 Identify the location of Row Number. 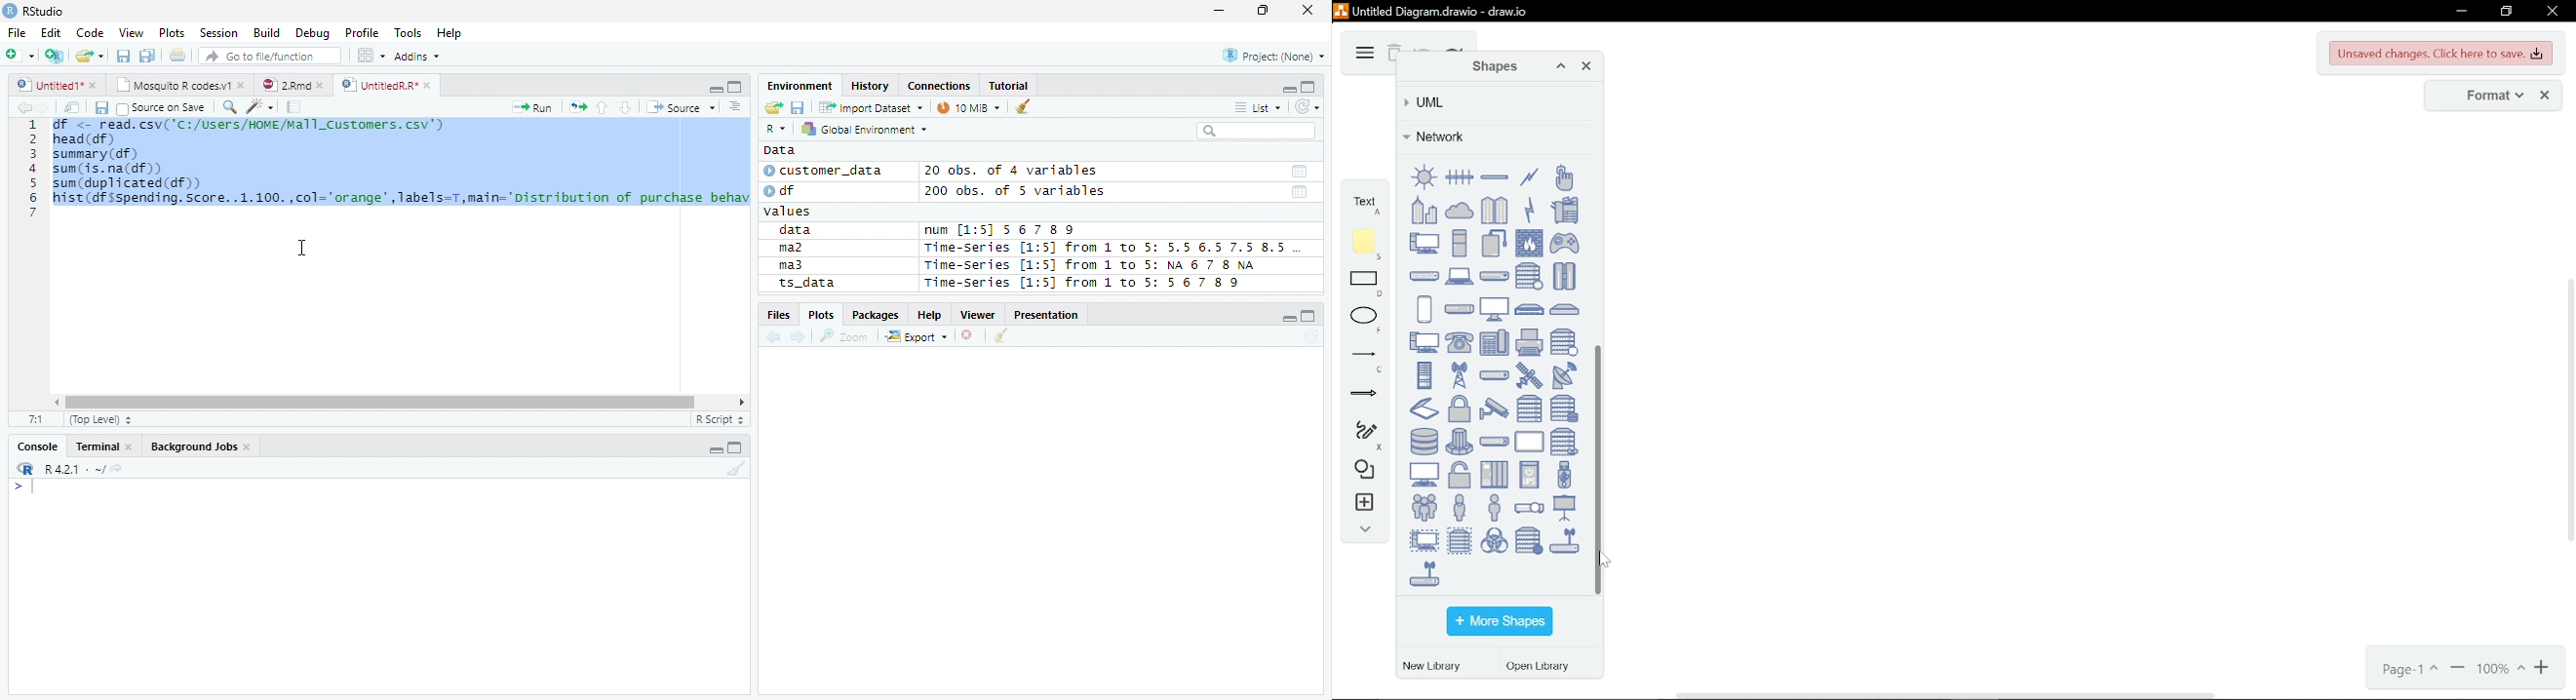
(32, 171).